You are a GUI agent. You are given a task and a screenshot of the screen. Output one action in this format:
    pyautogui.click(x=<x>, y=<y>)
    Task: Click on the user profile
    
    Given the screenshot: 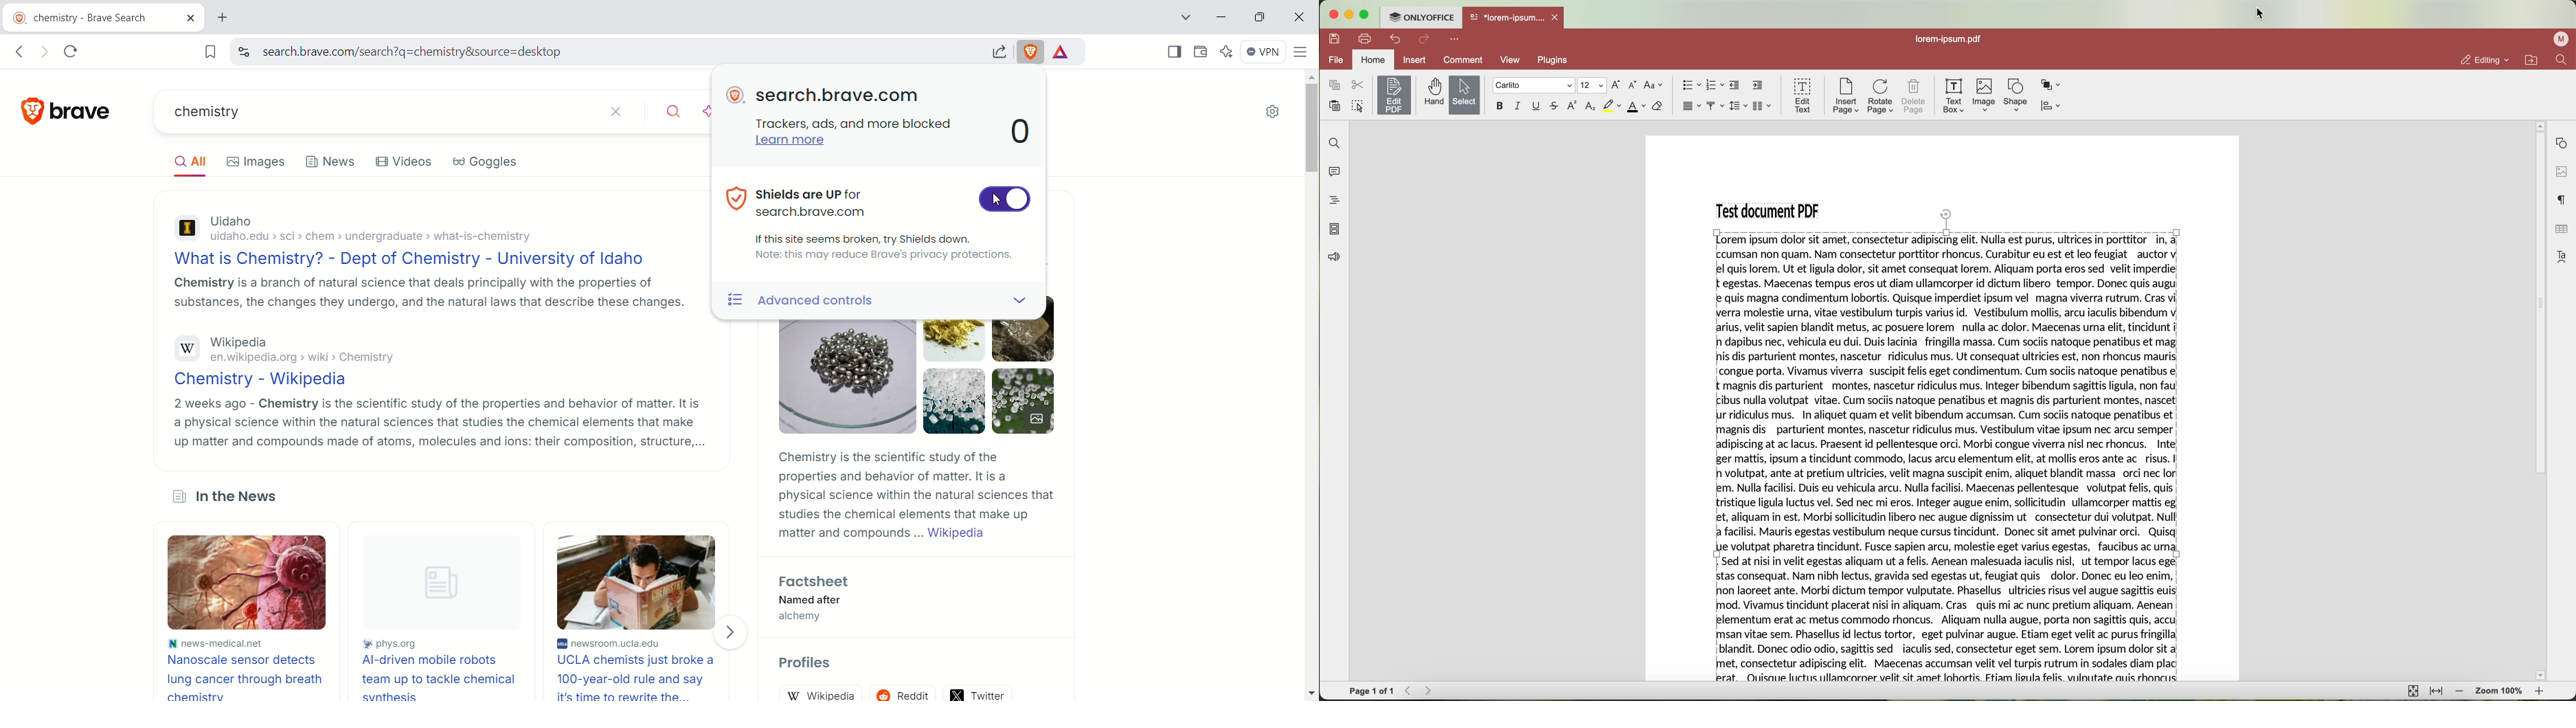 What is the action you would take?
    pyautogui.click(x=2562, y=40)
    